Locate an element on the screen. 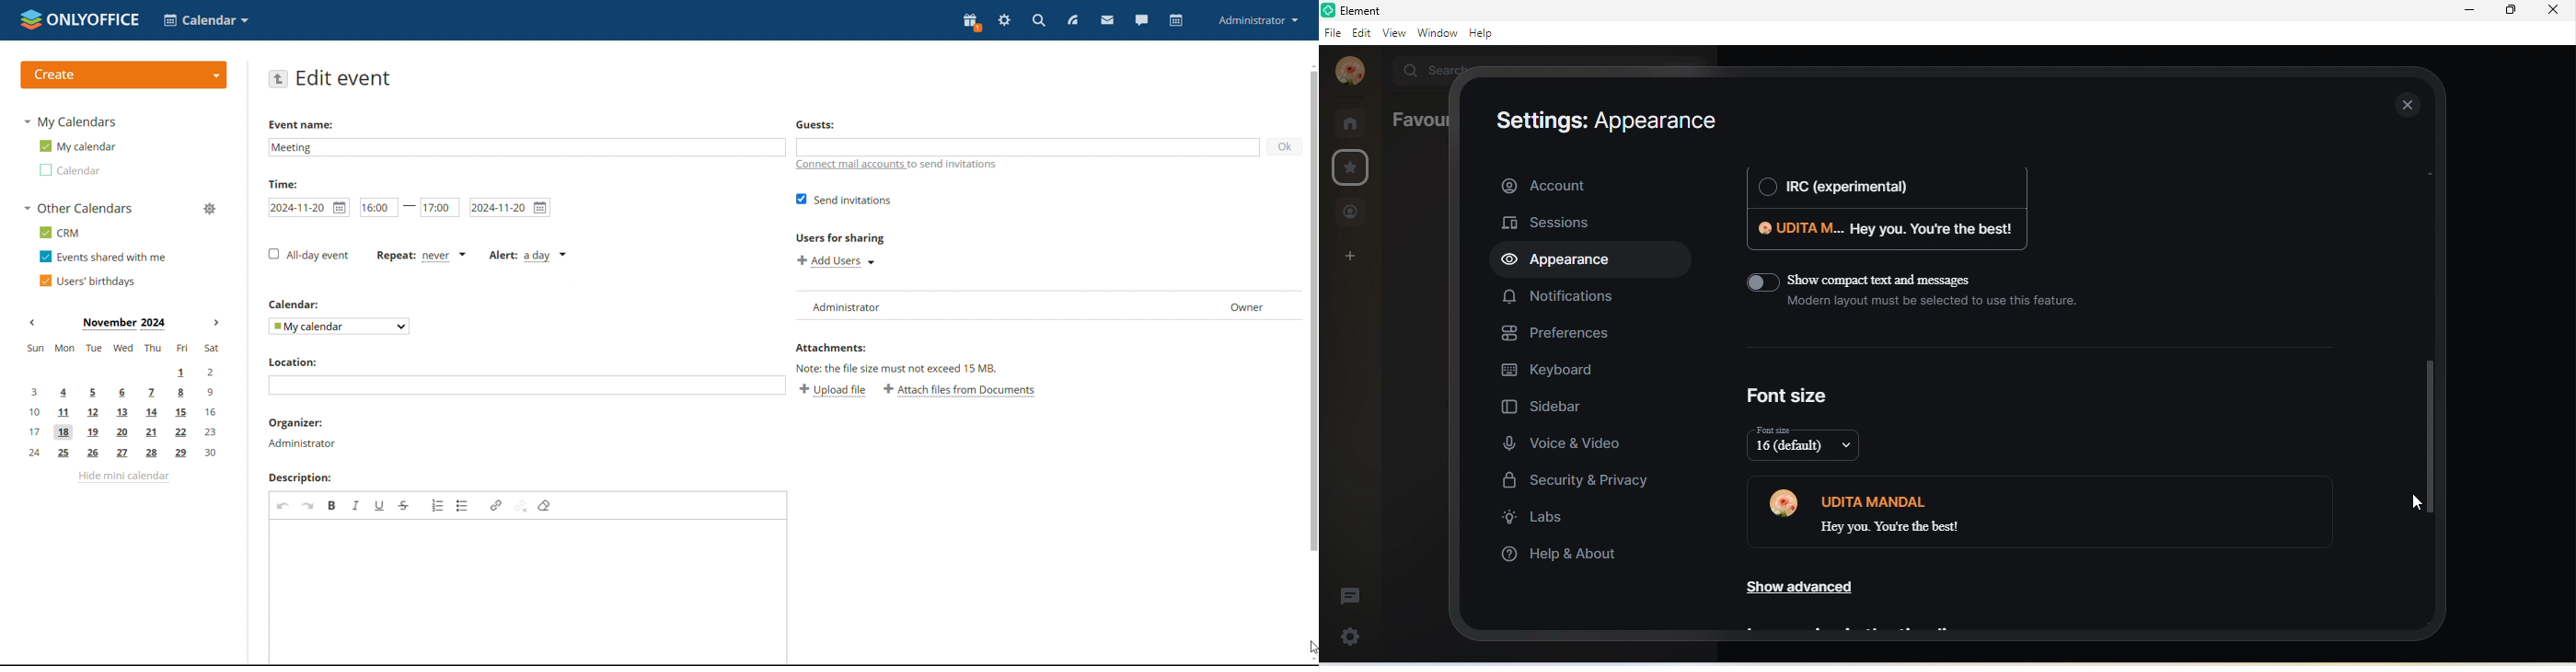  add location is located at coordinates (527, 386).